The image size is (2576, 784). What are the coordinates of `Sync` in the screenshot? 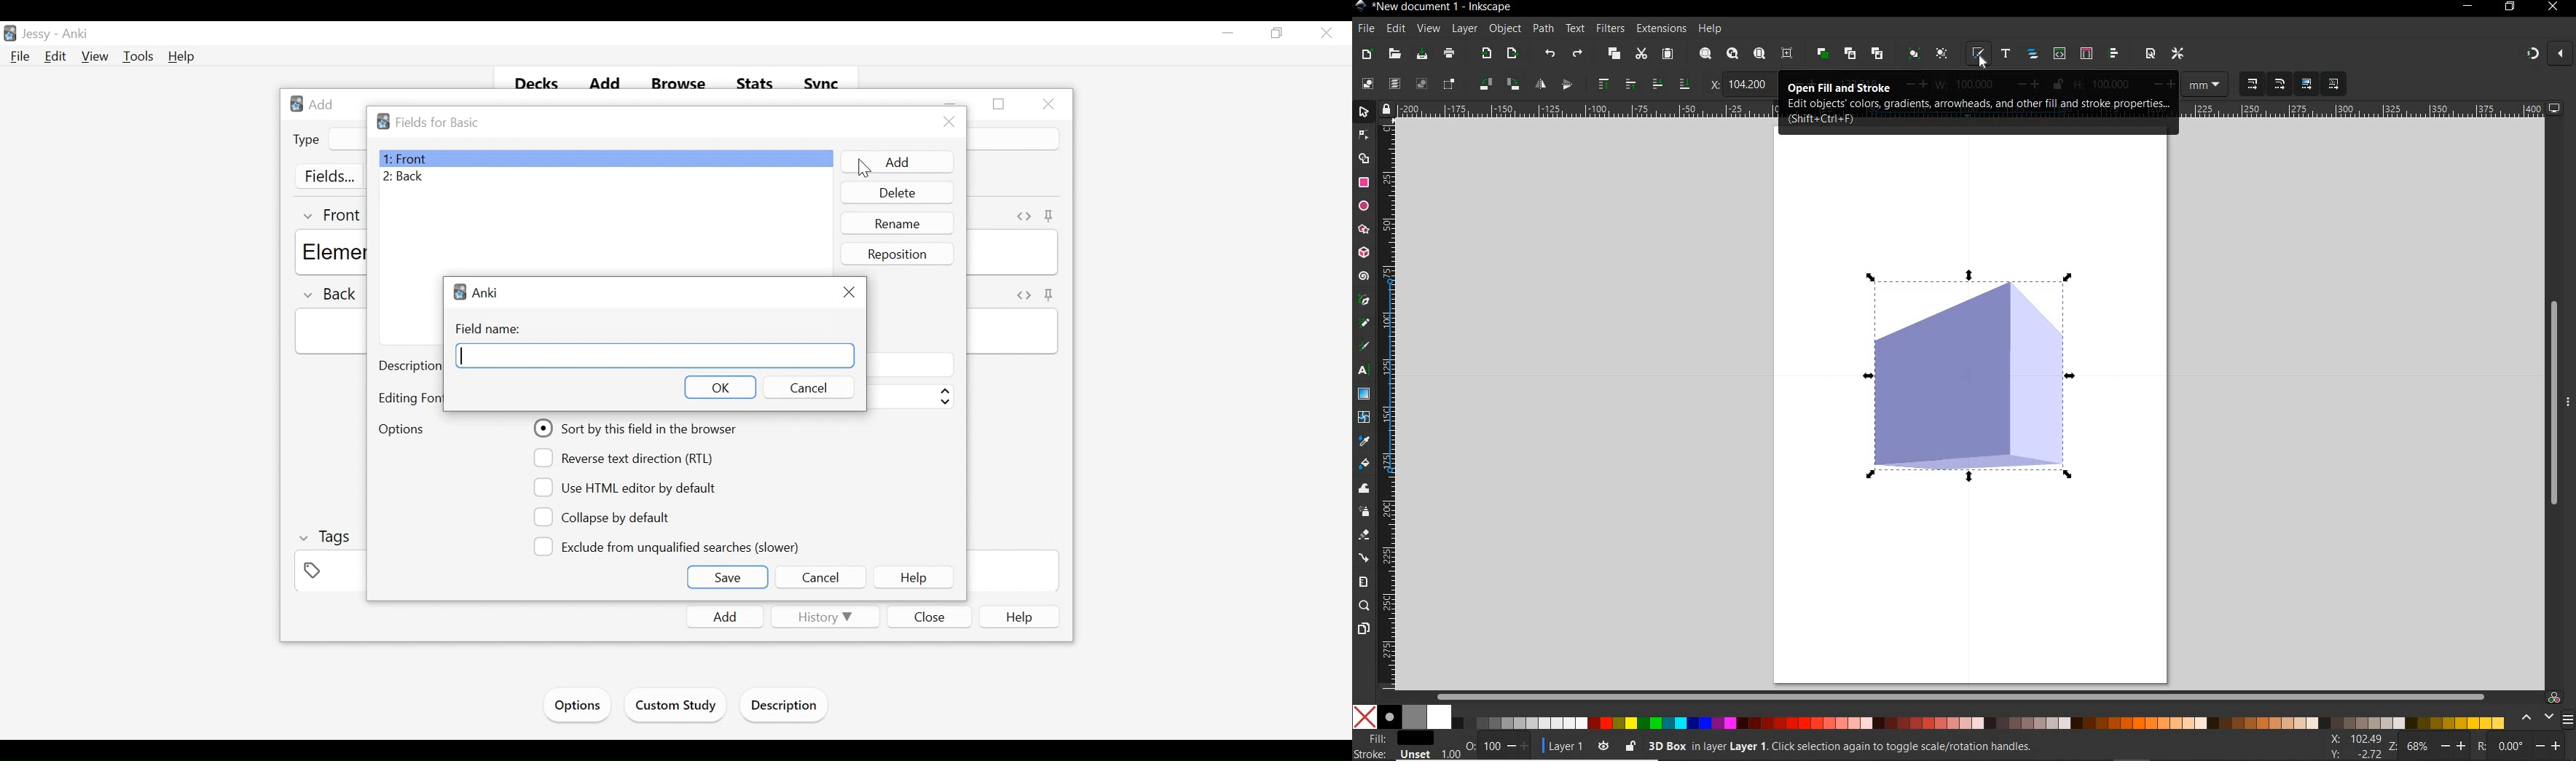 It's located at (822, 84).